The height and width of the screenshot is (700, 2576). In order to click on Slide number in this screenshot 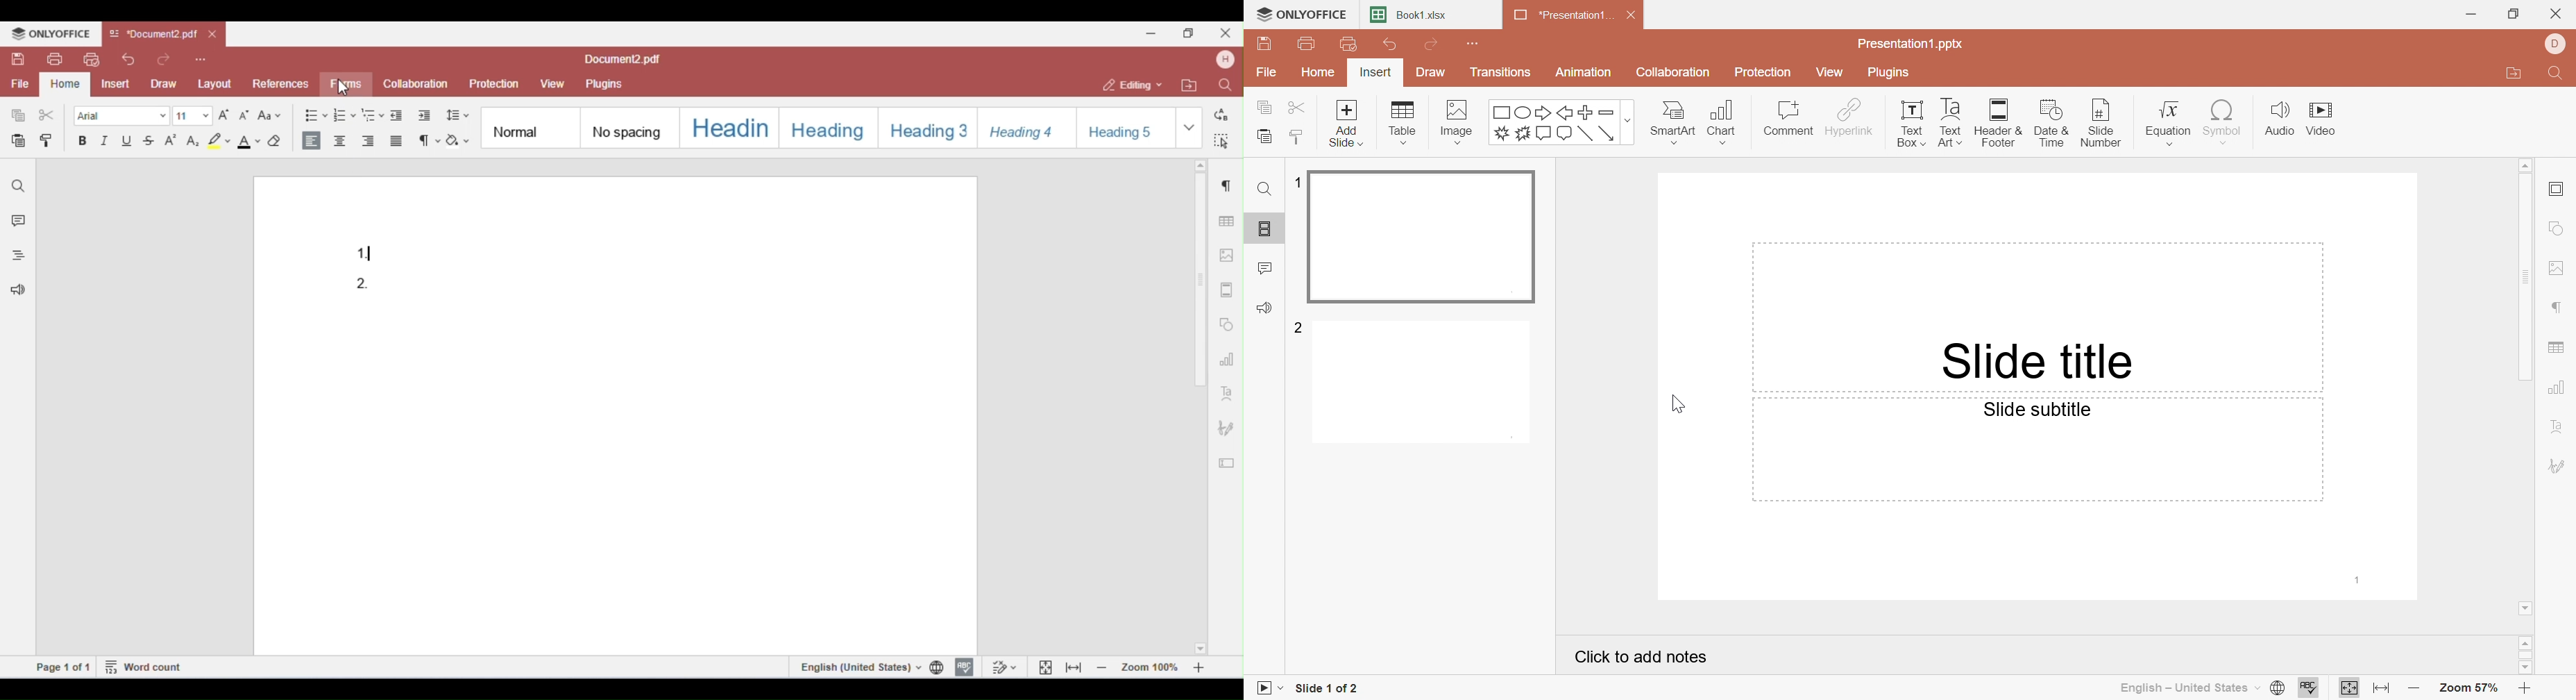, I will do `click(2096, 122)`.